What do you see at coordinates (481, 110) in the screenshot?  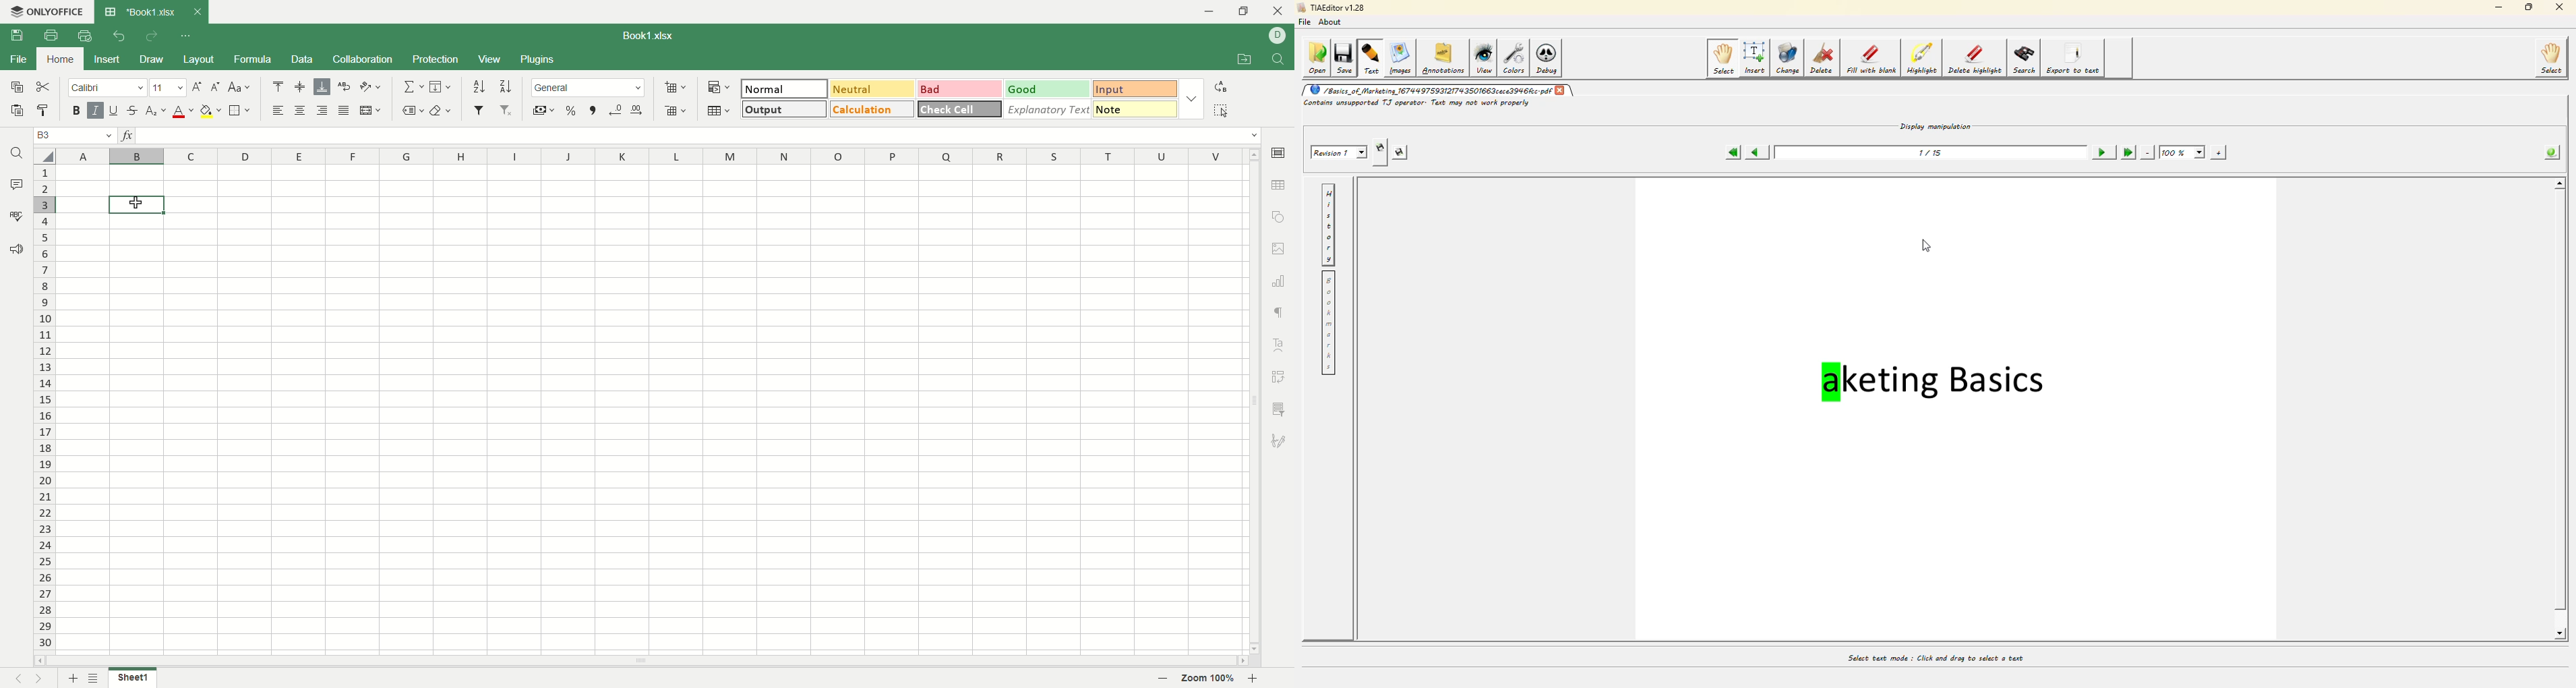 I see `filter` at bounding box center [481, 110].